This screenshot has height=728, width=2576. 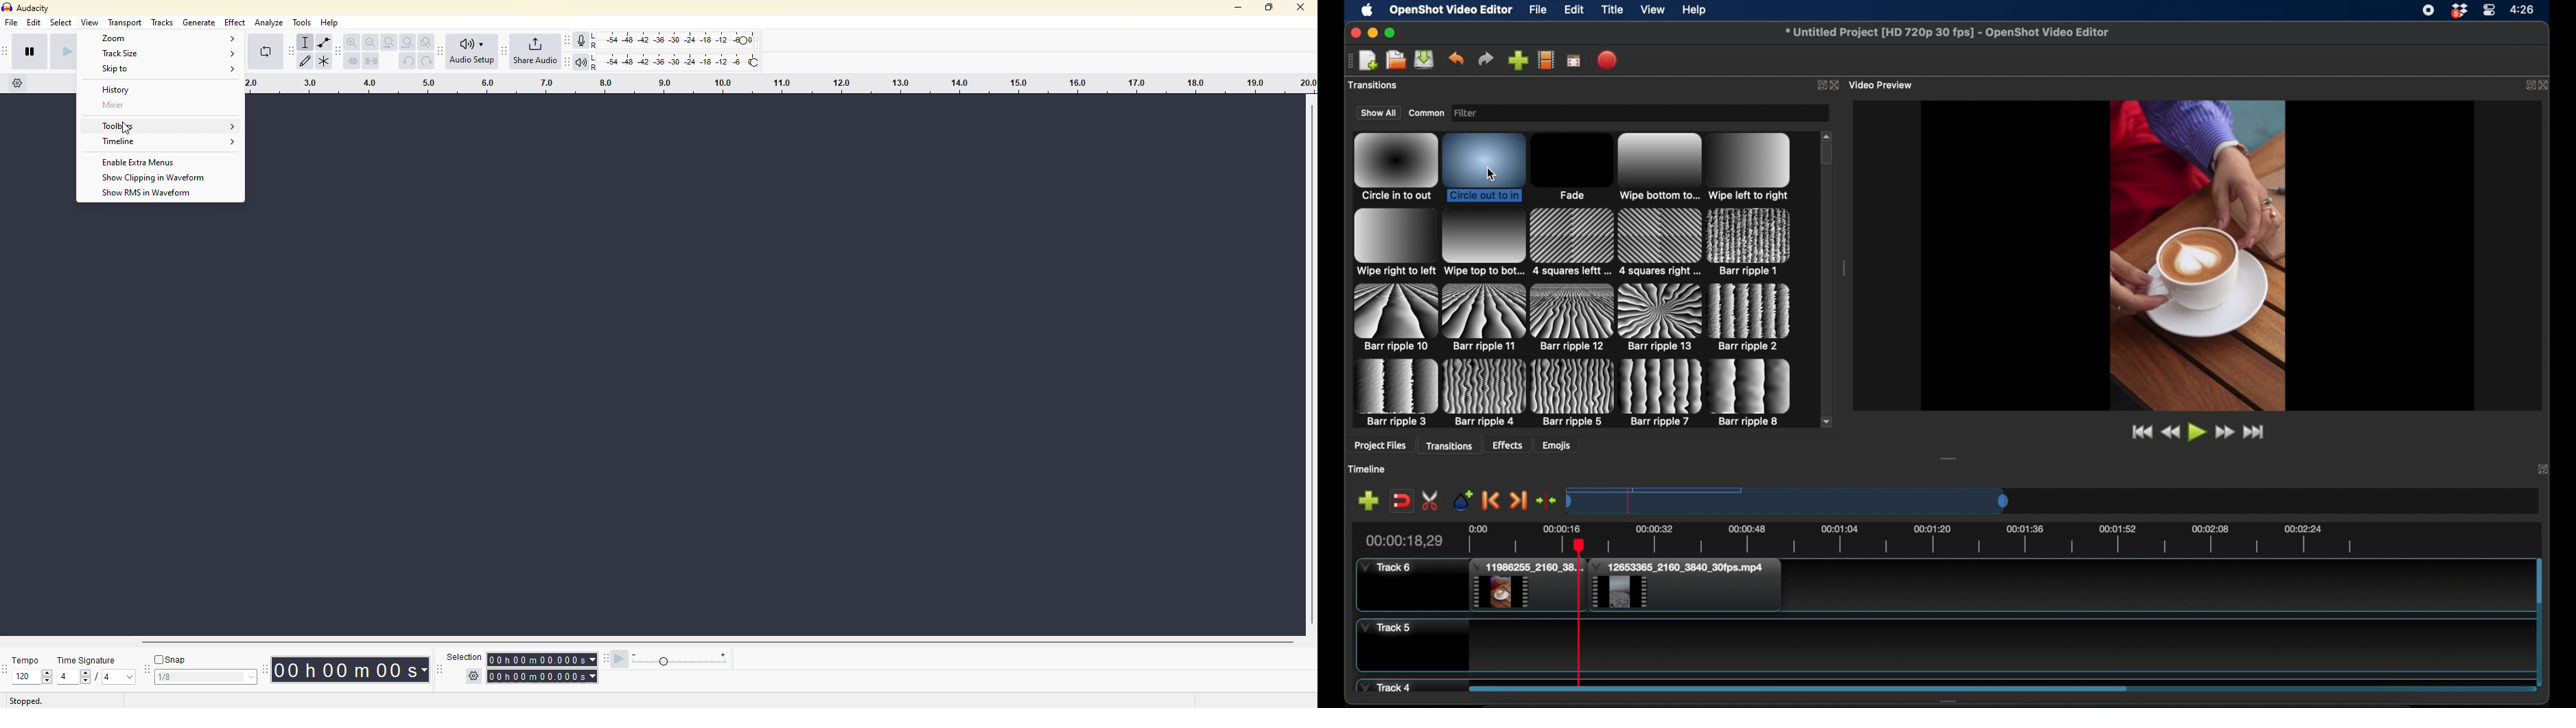 What do you see at coordinates (425, 42) in the screenshot?
I see `zoom toggle` at bounding box center [425, 42].